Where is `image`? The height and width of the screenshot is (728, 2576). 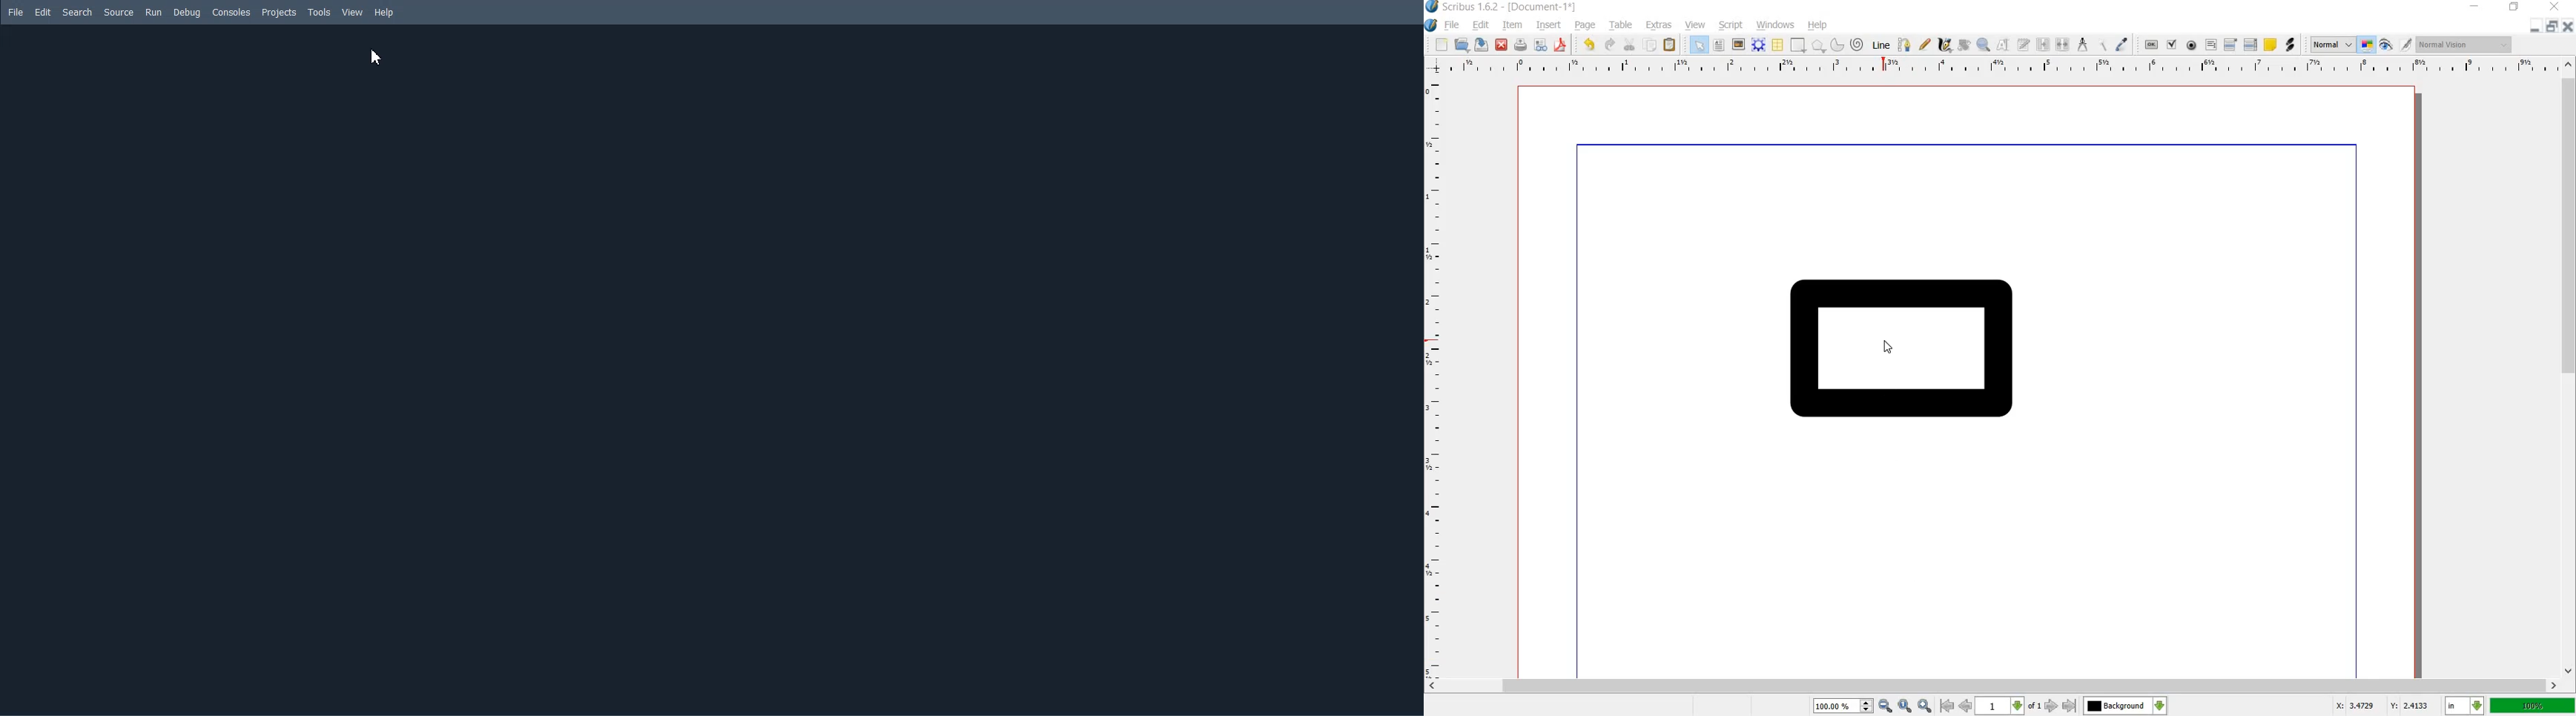 image is located at coordinates (1737, 44).